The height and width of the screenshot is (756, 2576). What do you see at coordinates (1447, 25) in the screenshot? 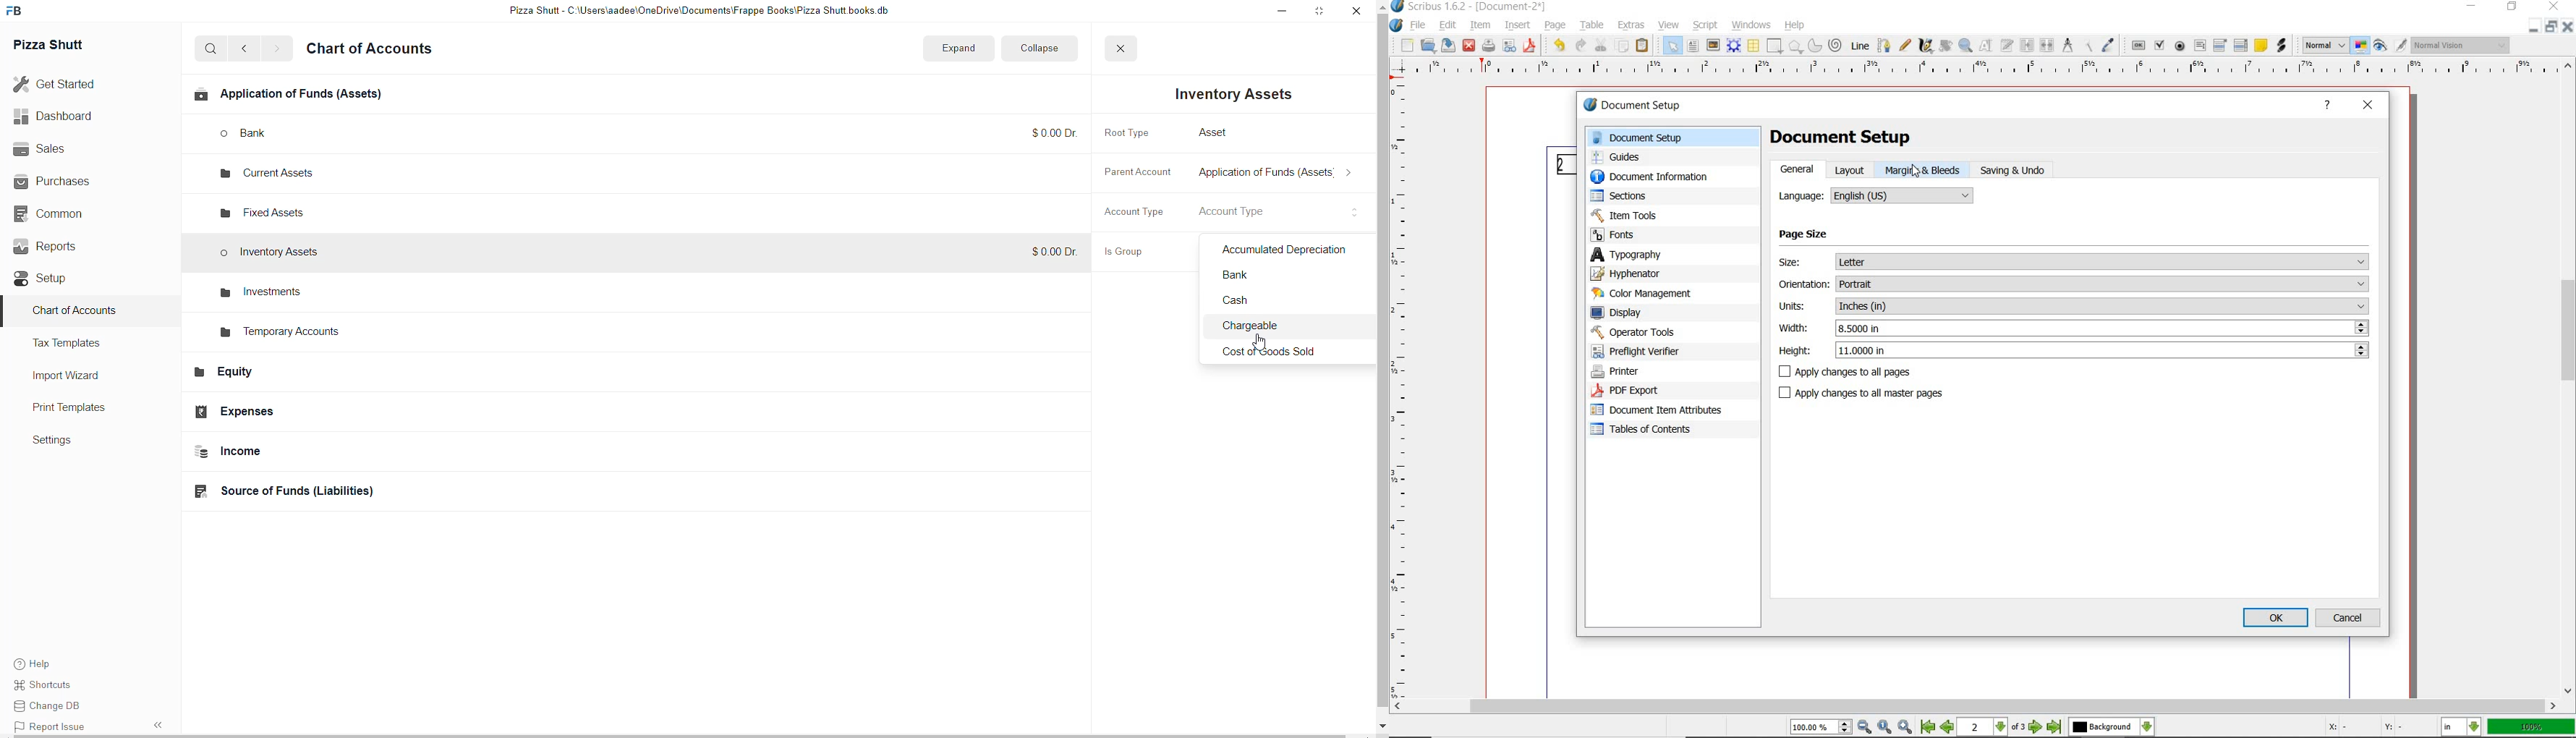
I see `edit` at bounding box center [1447, 25].